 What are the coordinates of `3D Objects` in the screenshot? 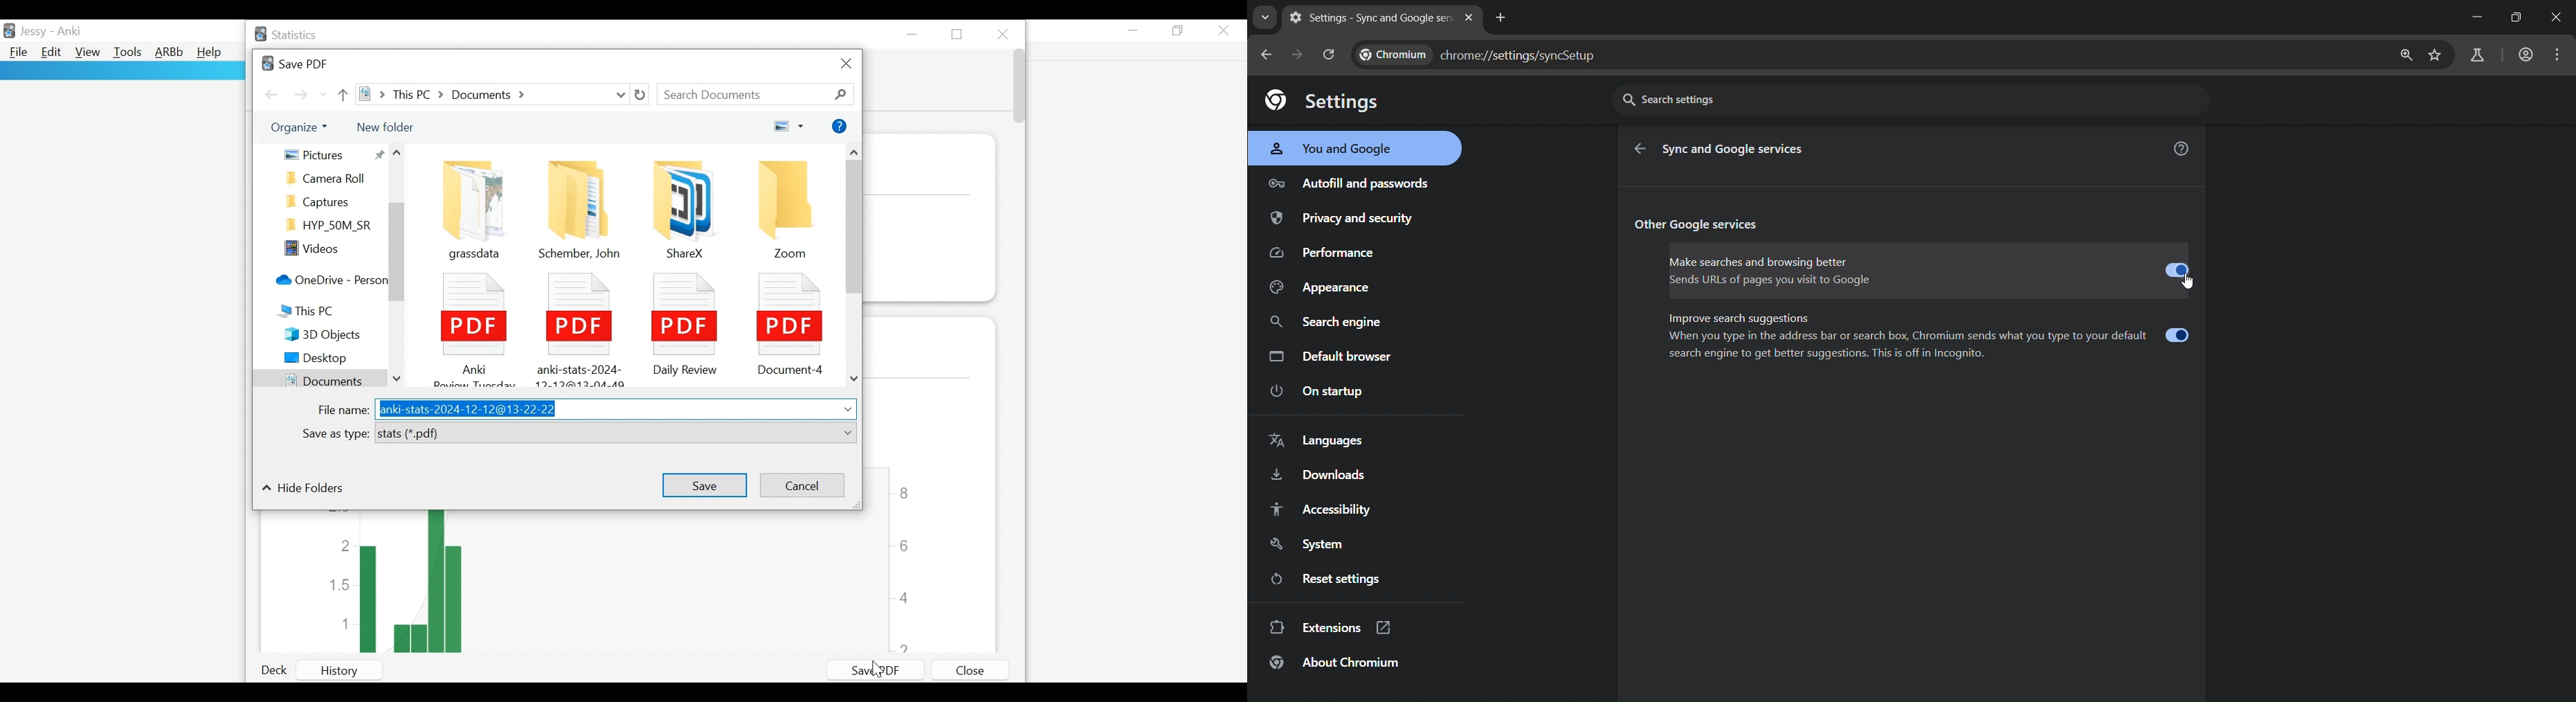 It's located at (332, 335).